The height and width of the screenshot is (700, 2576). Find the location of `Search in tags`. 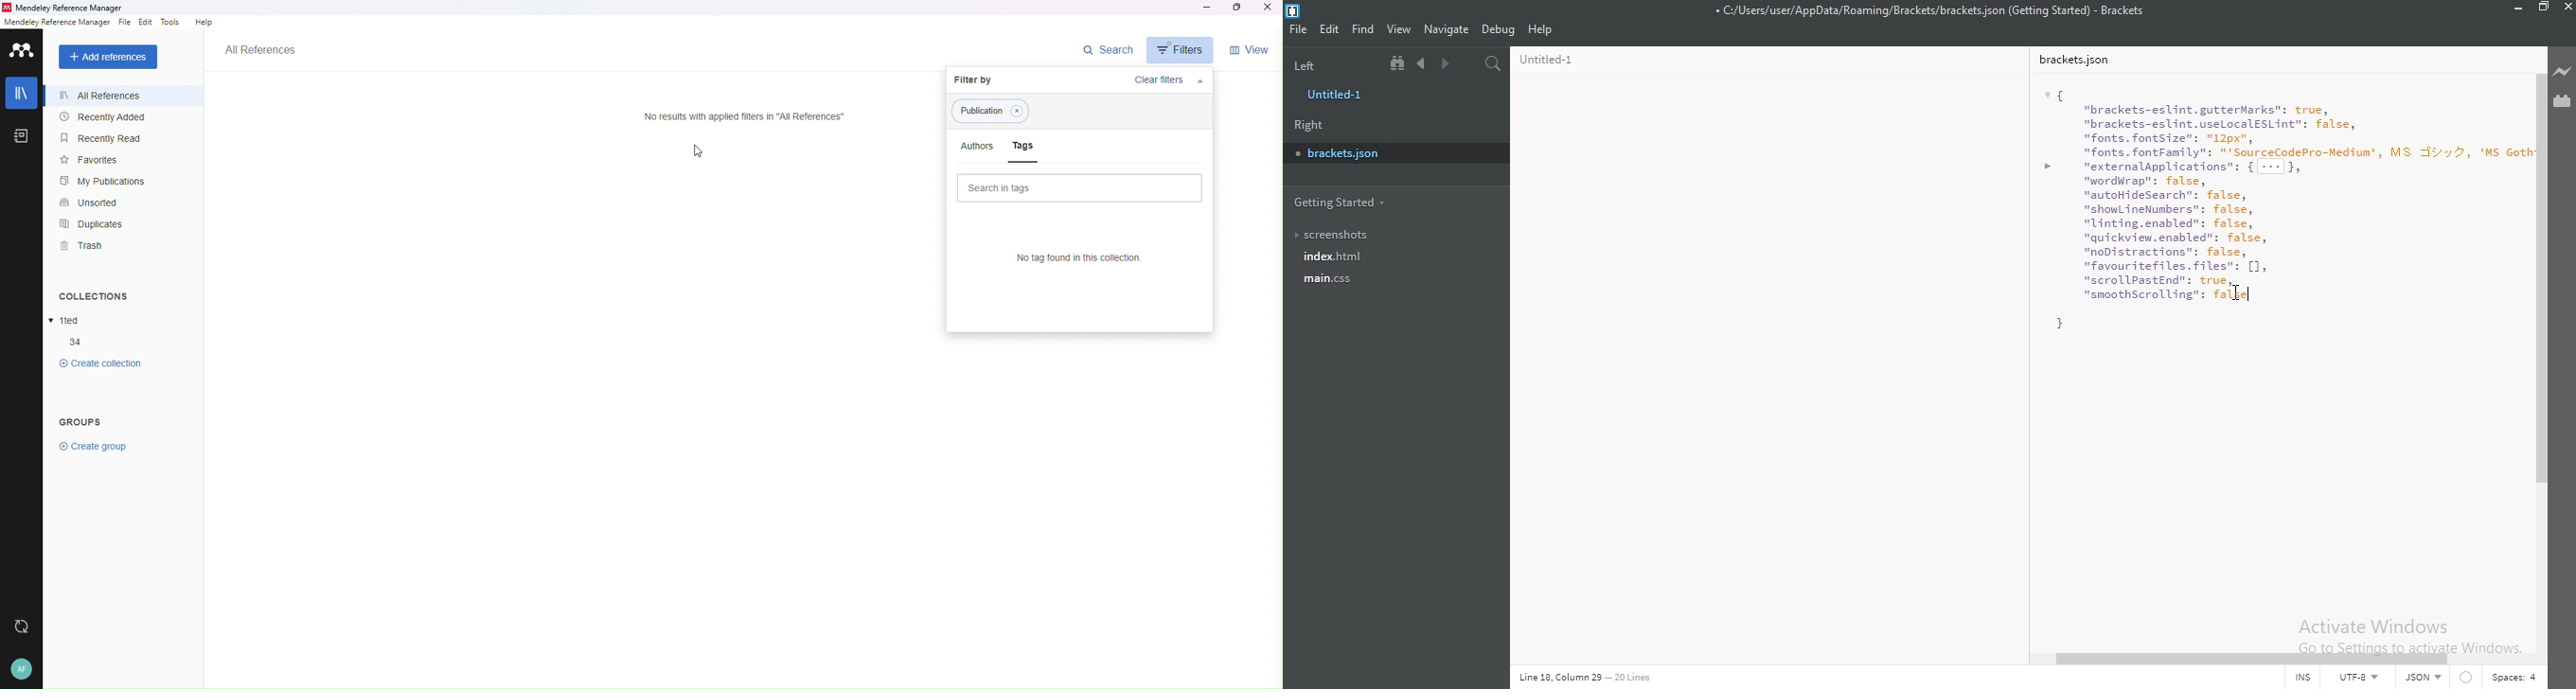

Search in tags is located at coordinates (1077, 187).